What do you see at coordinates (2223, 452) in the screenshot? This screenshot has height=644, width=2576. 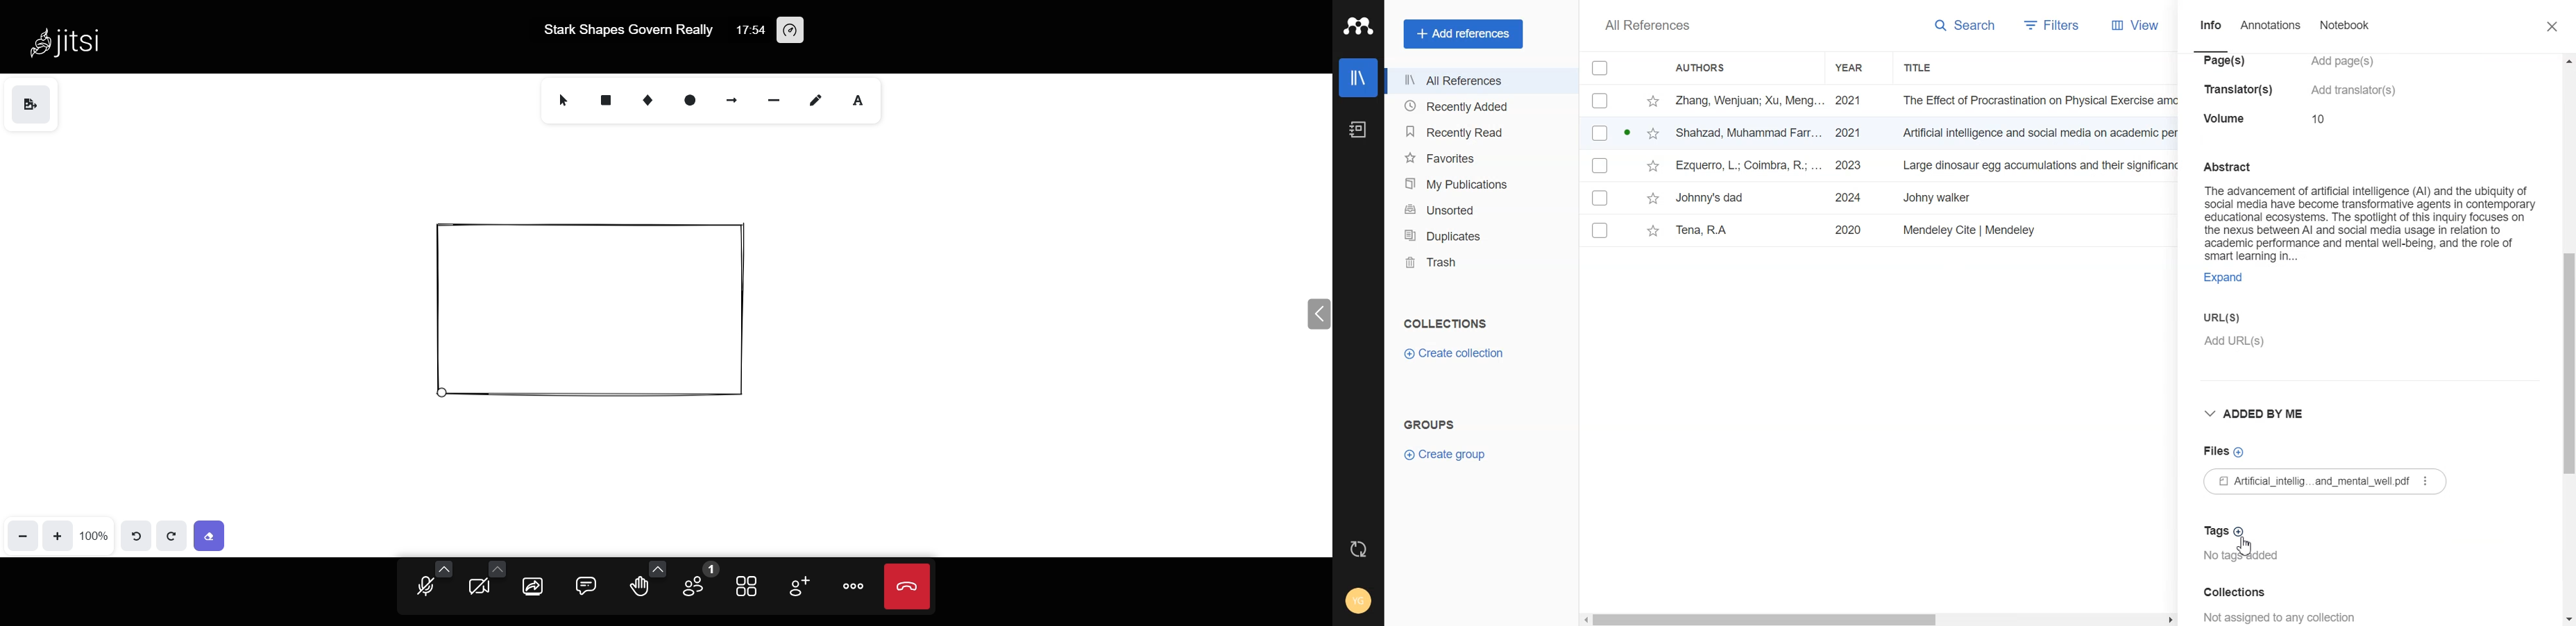 I see `Files` at bounding box center [2223, 452].